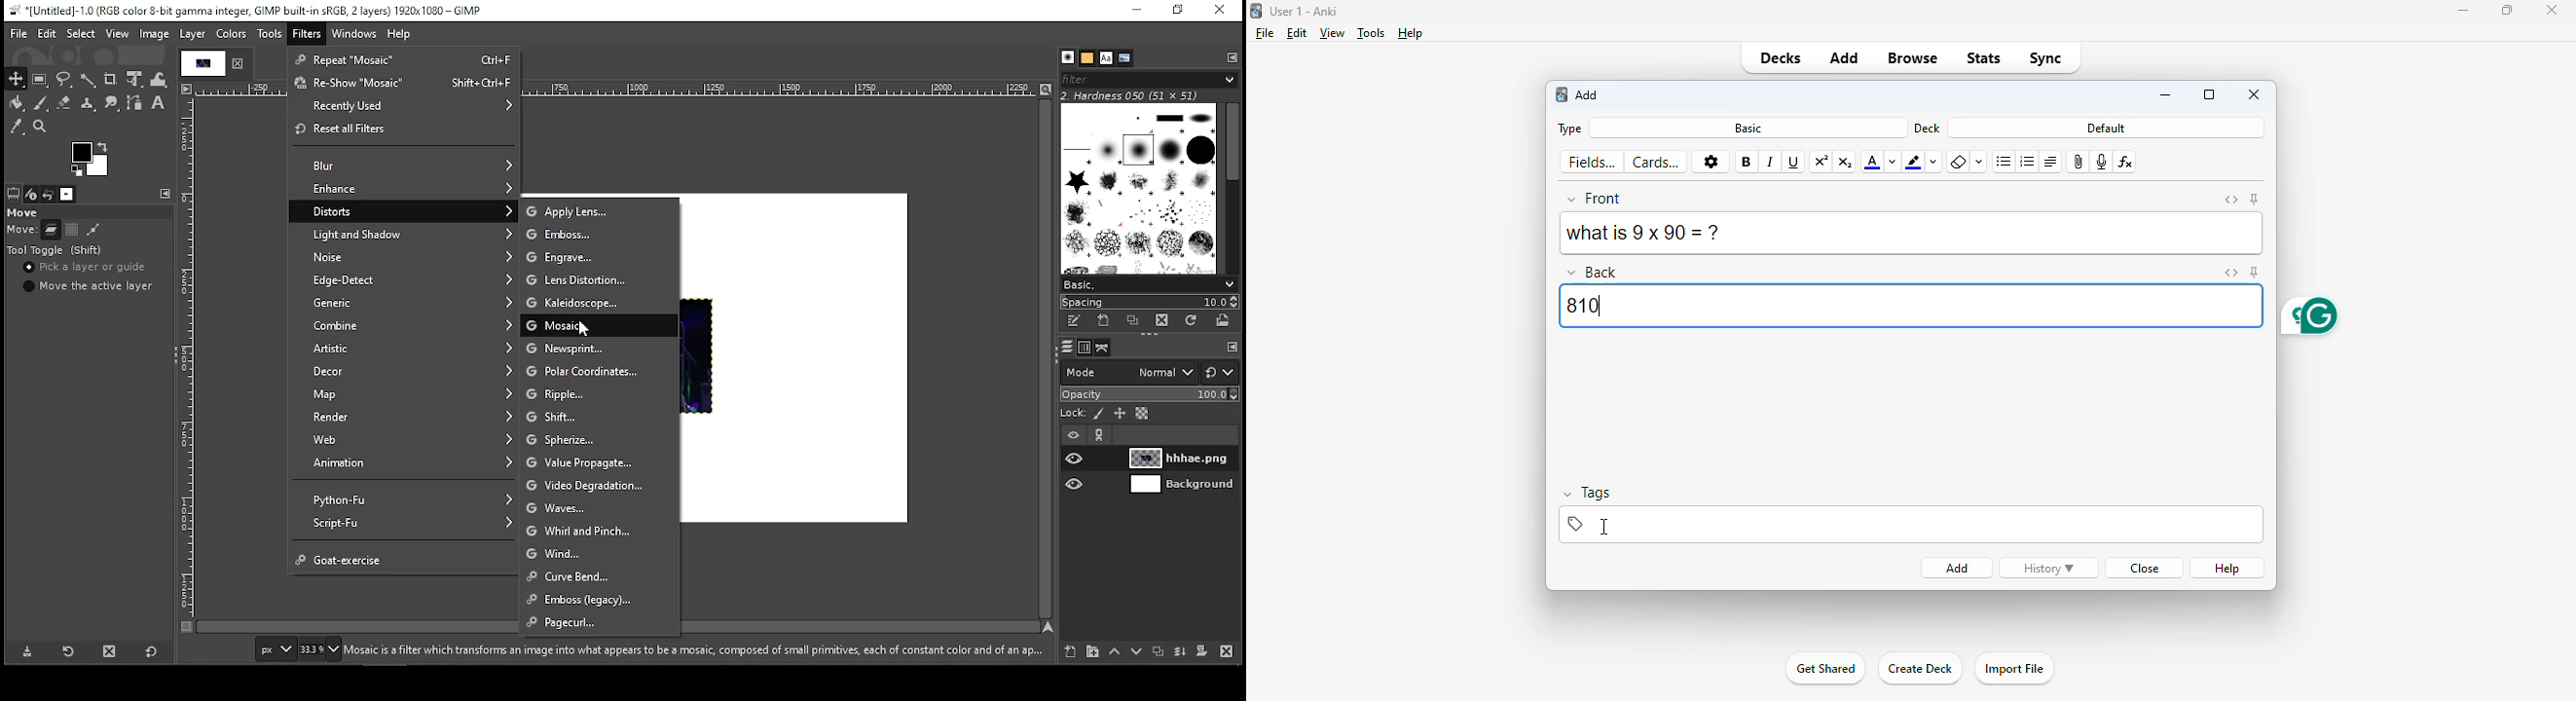 This screenshot has width=2576, height=728. What do you see at coordinates (1101, 435) in the screenshot?
I see `link` at bounding box center [1101, 435].